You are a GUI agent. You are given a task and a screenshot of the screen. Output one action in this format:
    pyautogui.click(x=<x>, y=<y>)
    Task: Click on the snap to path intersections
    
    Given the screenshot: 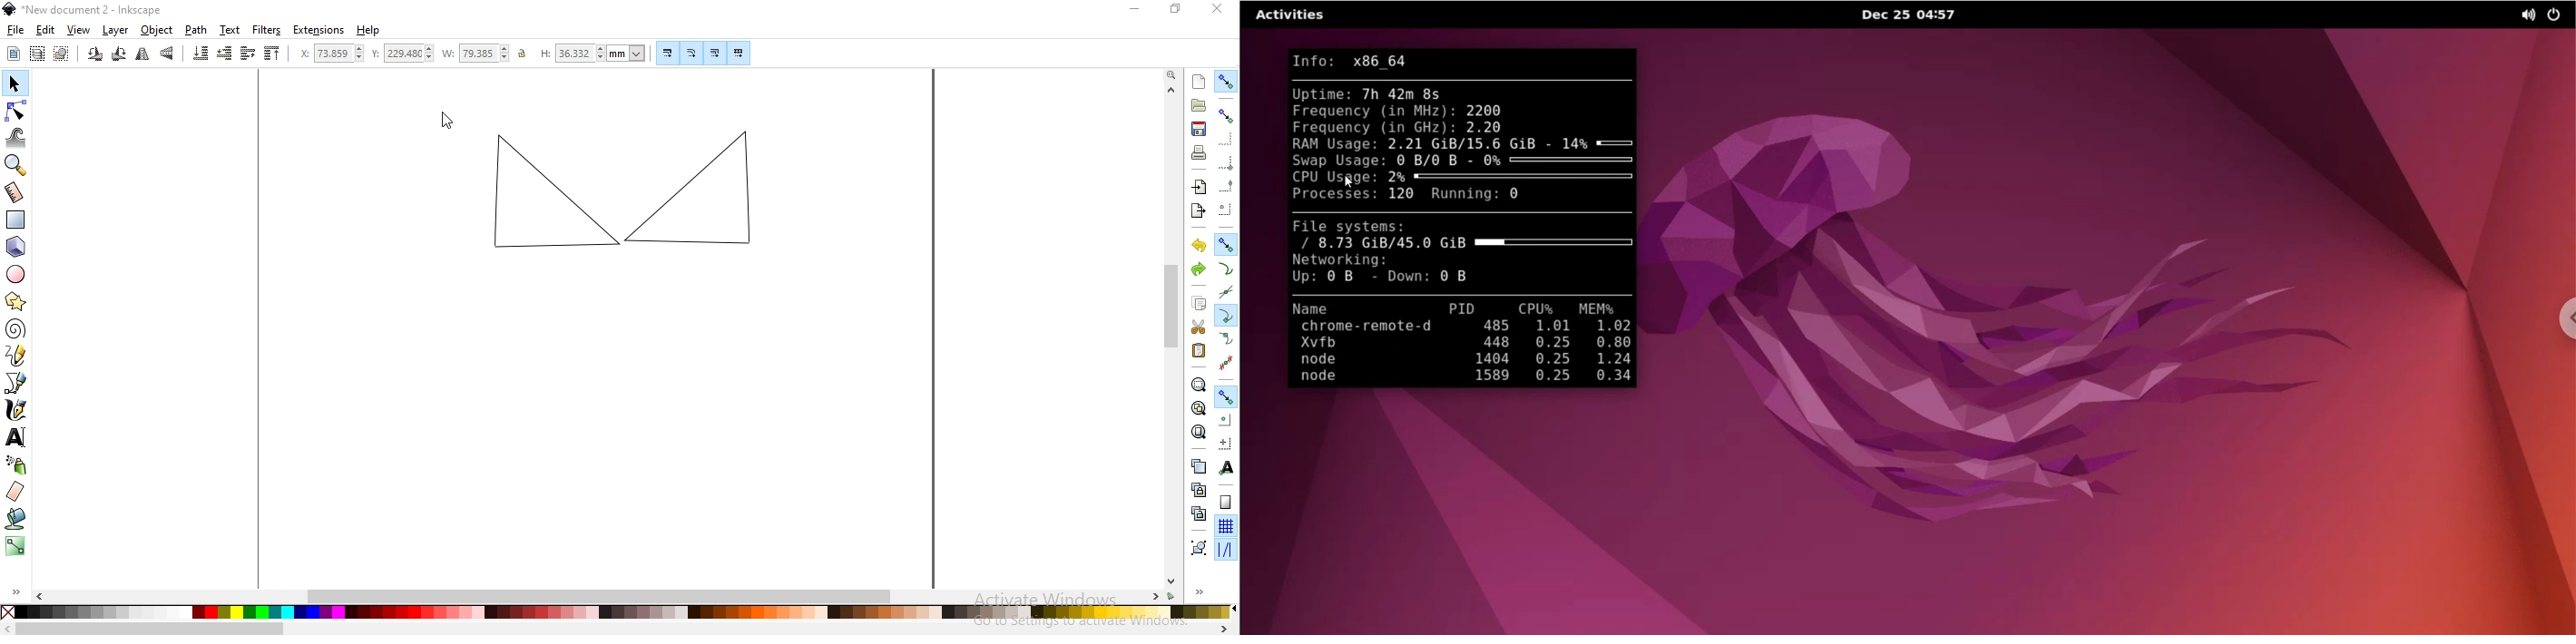 What is the action you would take?
    pyautogui.click(x=1225, y=289)
    